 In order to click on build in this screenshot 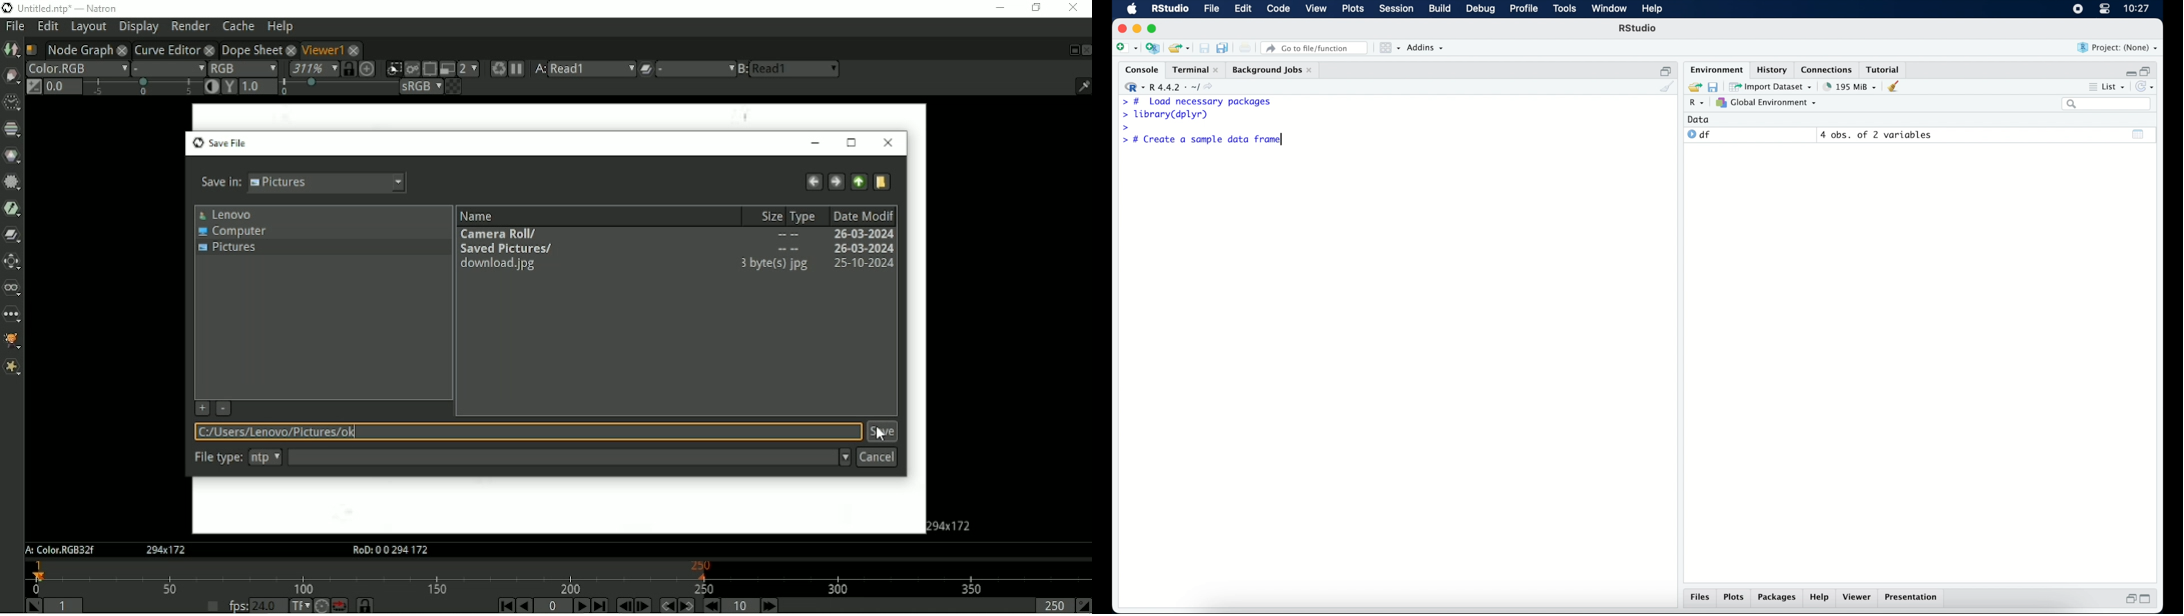, I will do `click(1439, 9)`.